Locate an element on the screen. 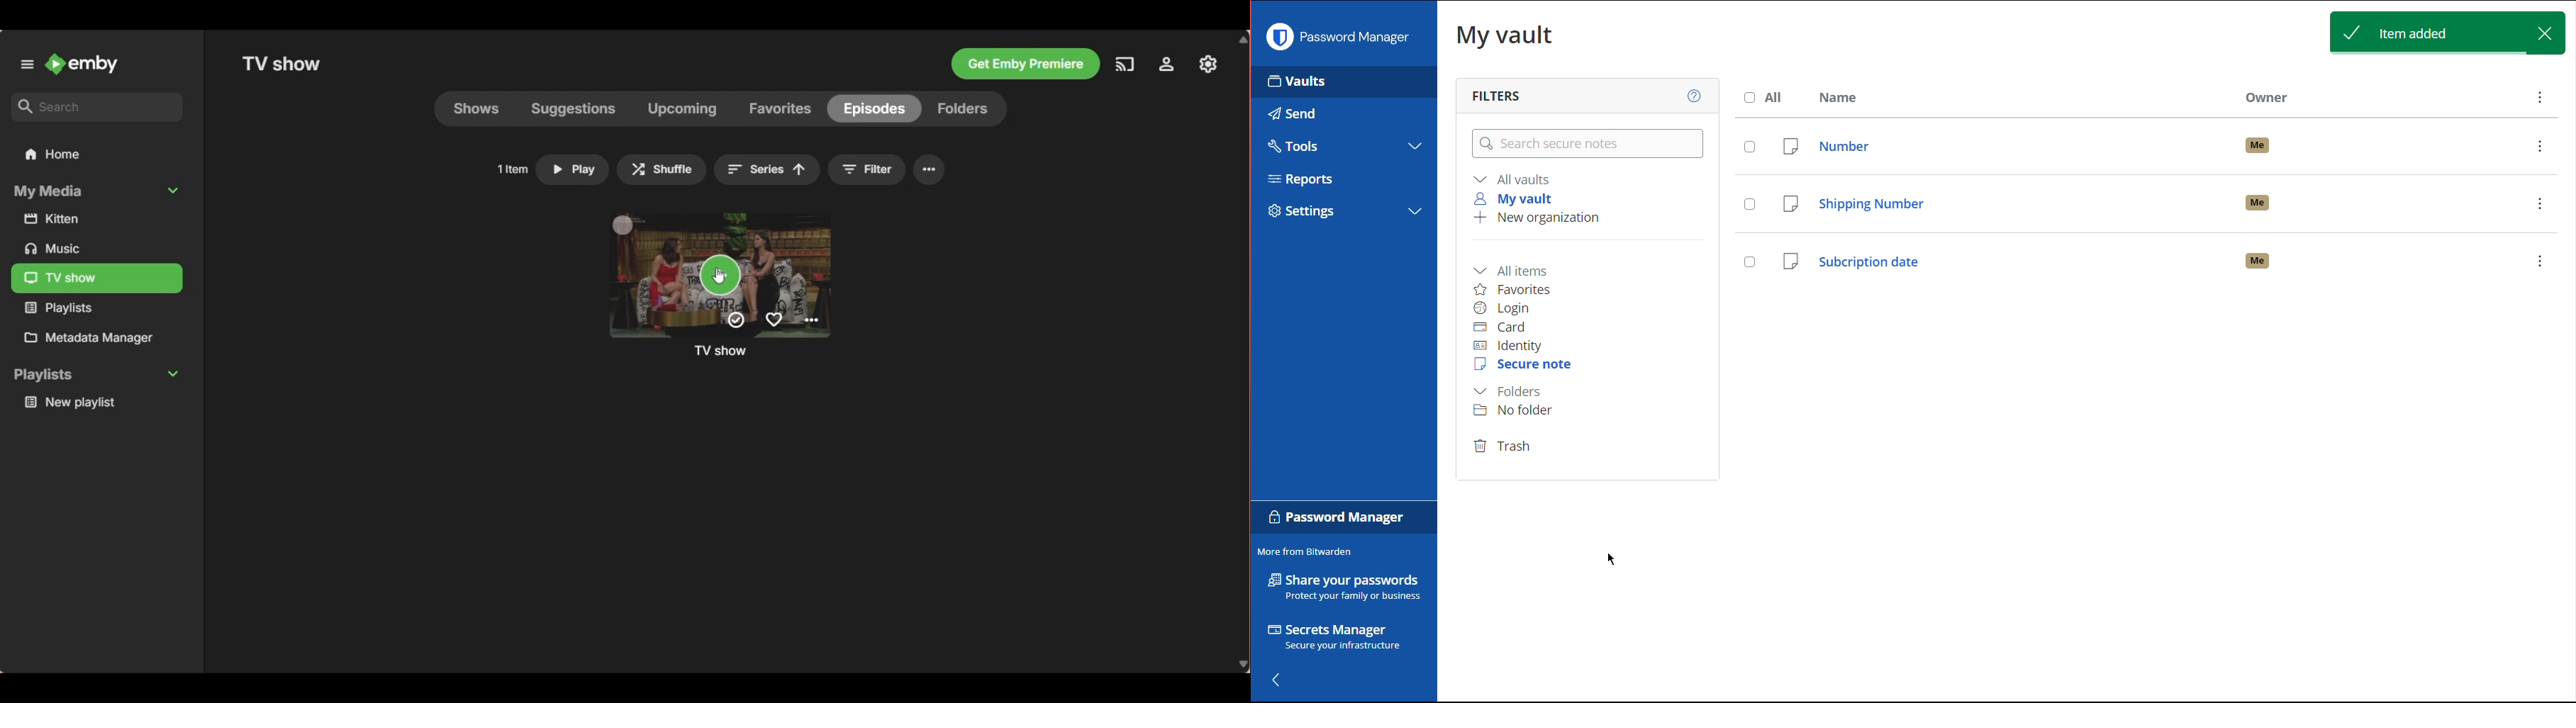 The height and width of the screenshot is (728, 2576). My vault is located at coordinates (1505, 39).